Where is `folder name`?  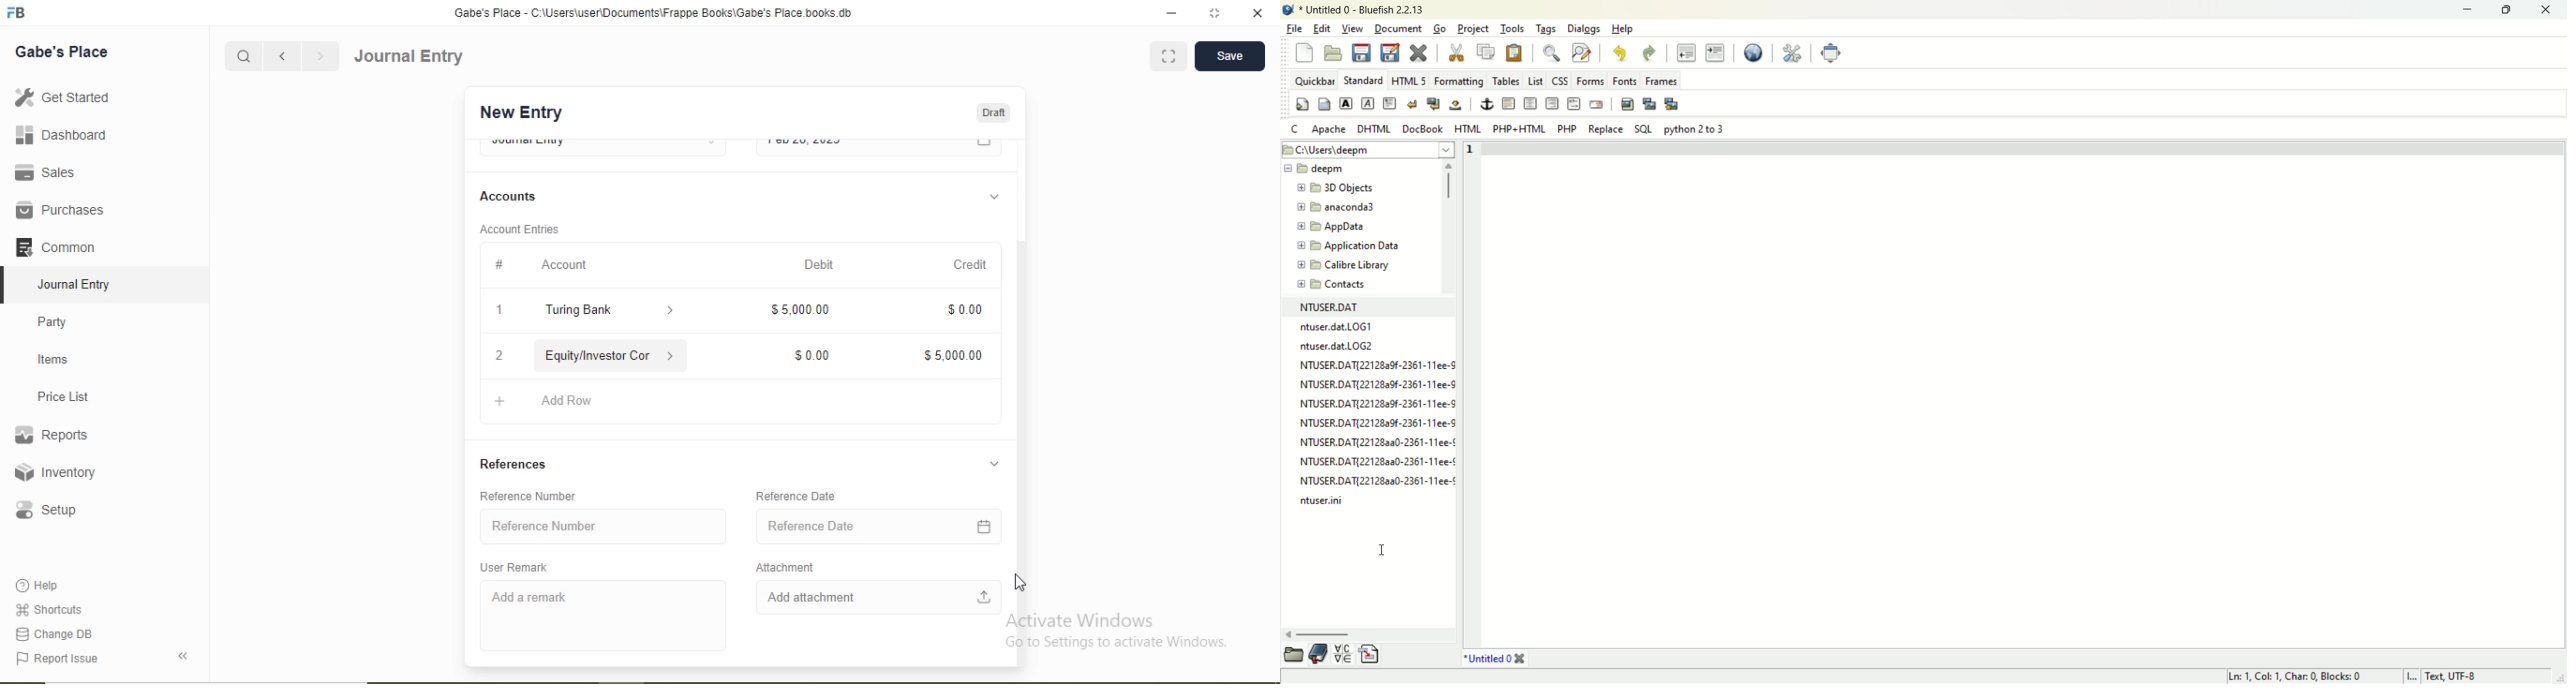 folder name is located at coordinates (1352, 190).